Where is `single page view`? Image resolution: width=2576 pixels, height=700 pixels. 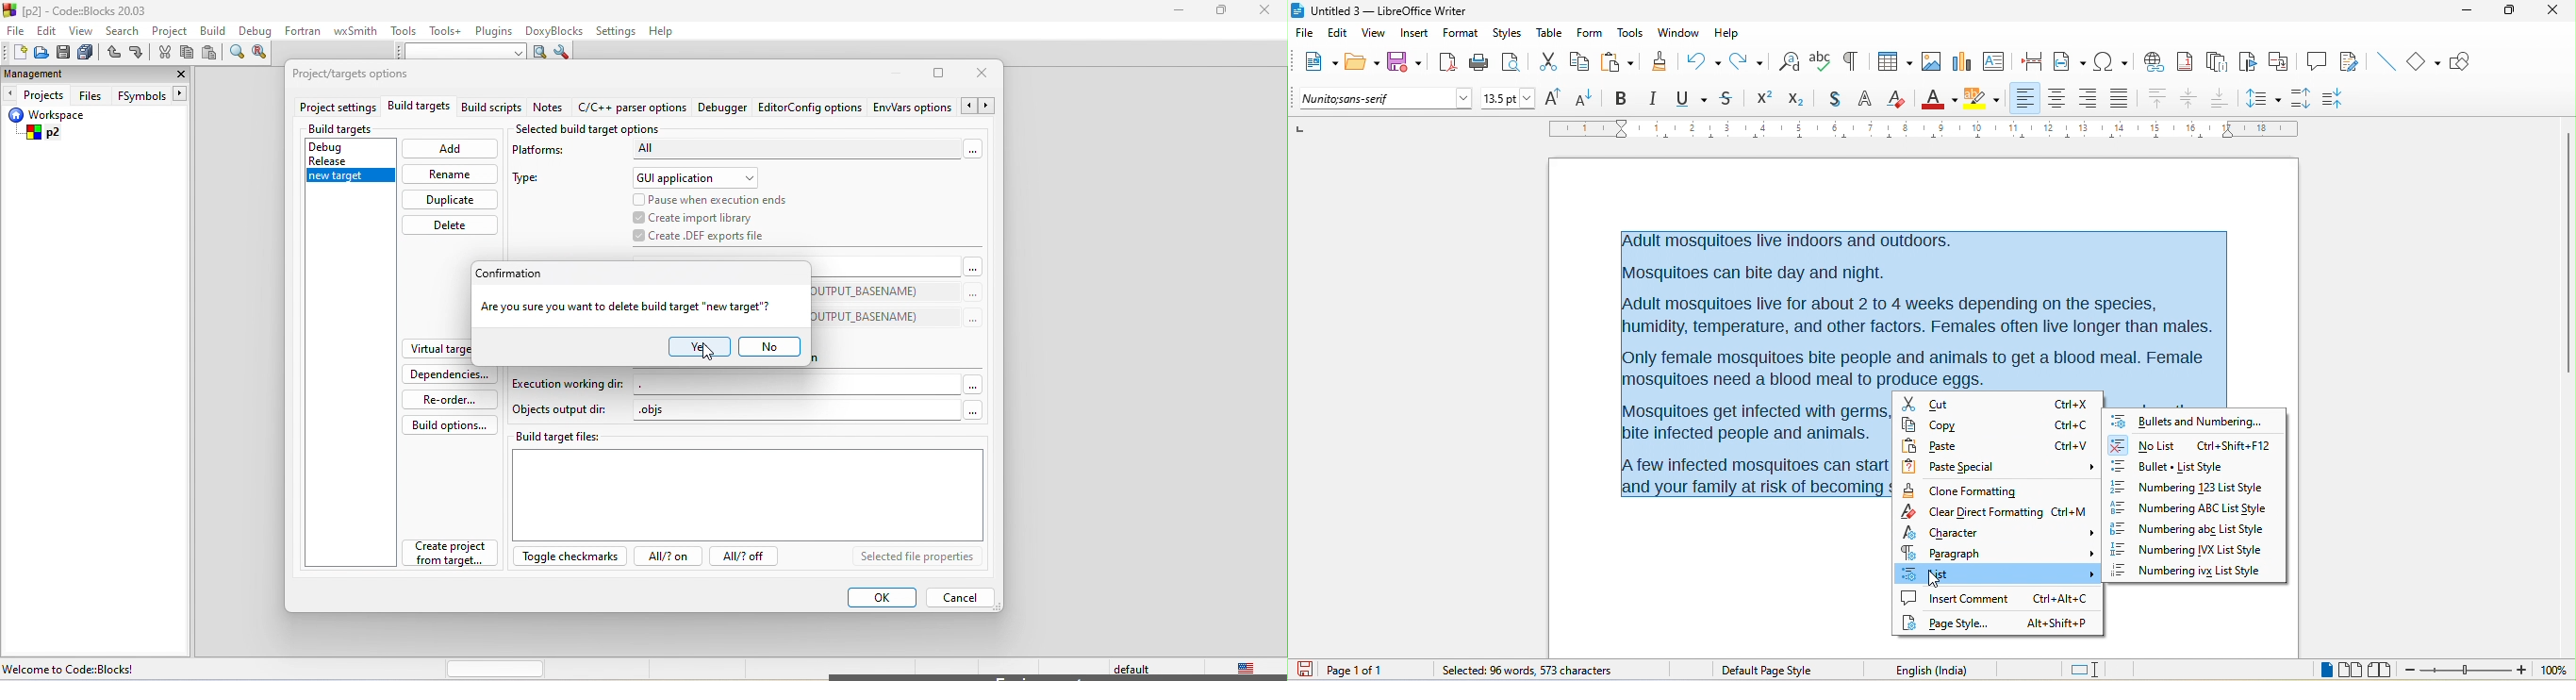
single page view is located at coordinates (2313, 672).